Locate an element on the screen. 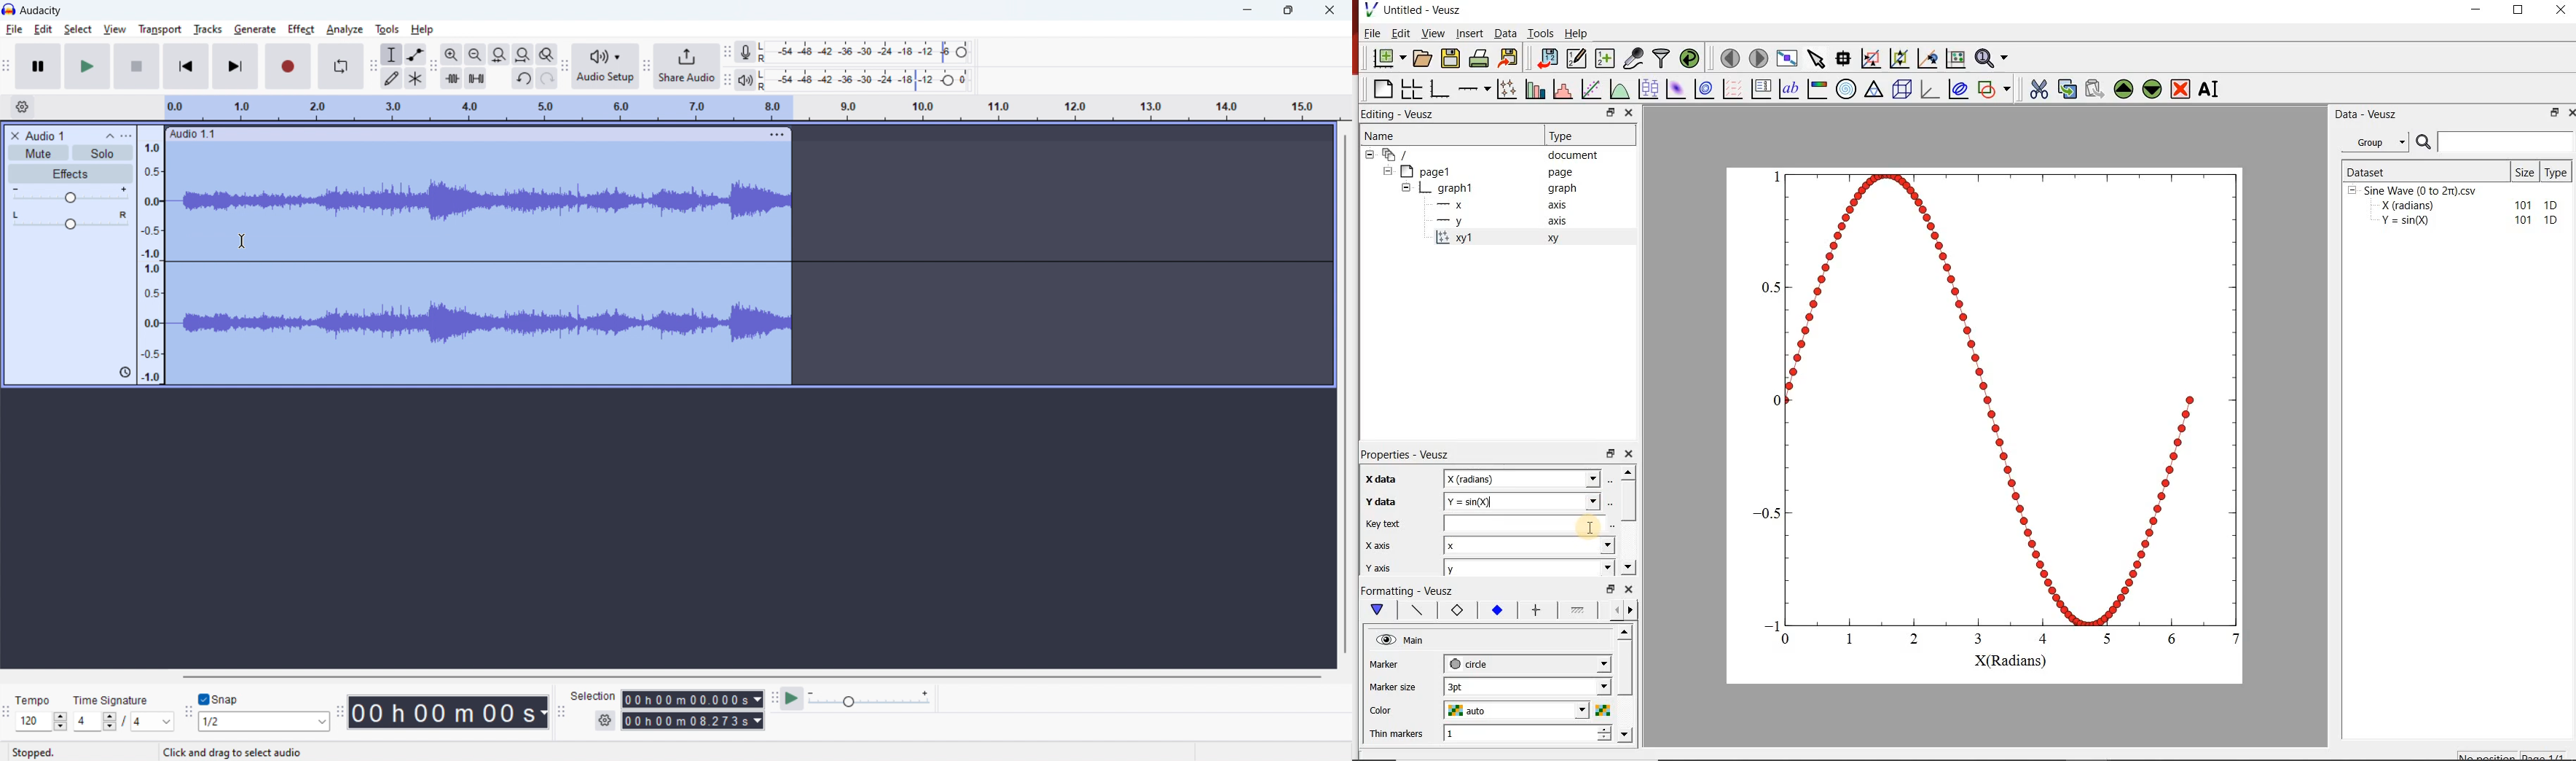 This screenshot has height=784, width=2576. silence audio selection is located at coordinates (475, 78).